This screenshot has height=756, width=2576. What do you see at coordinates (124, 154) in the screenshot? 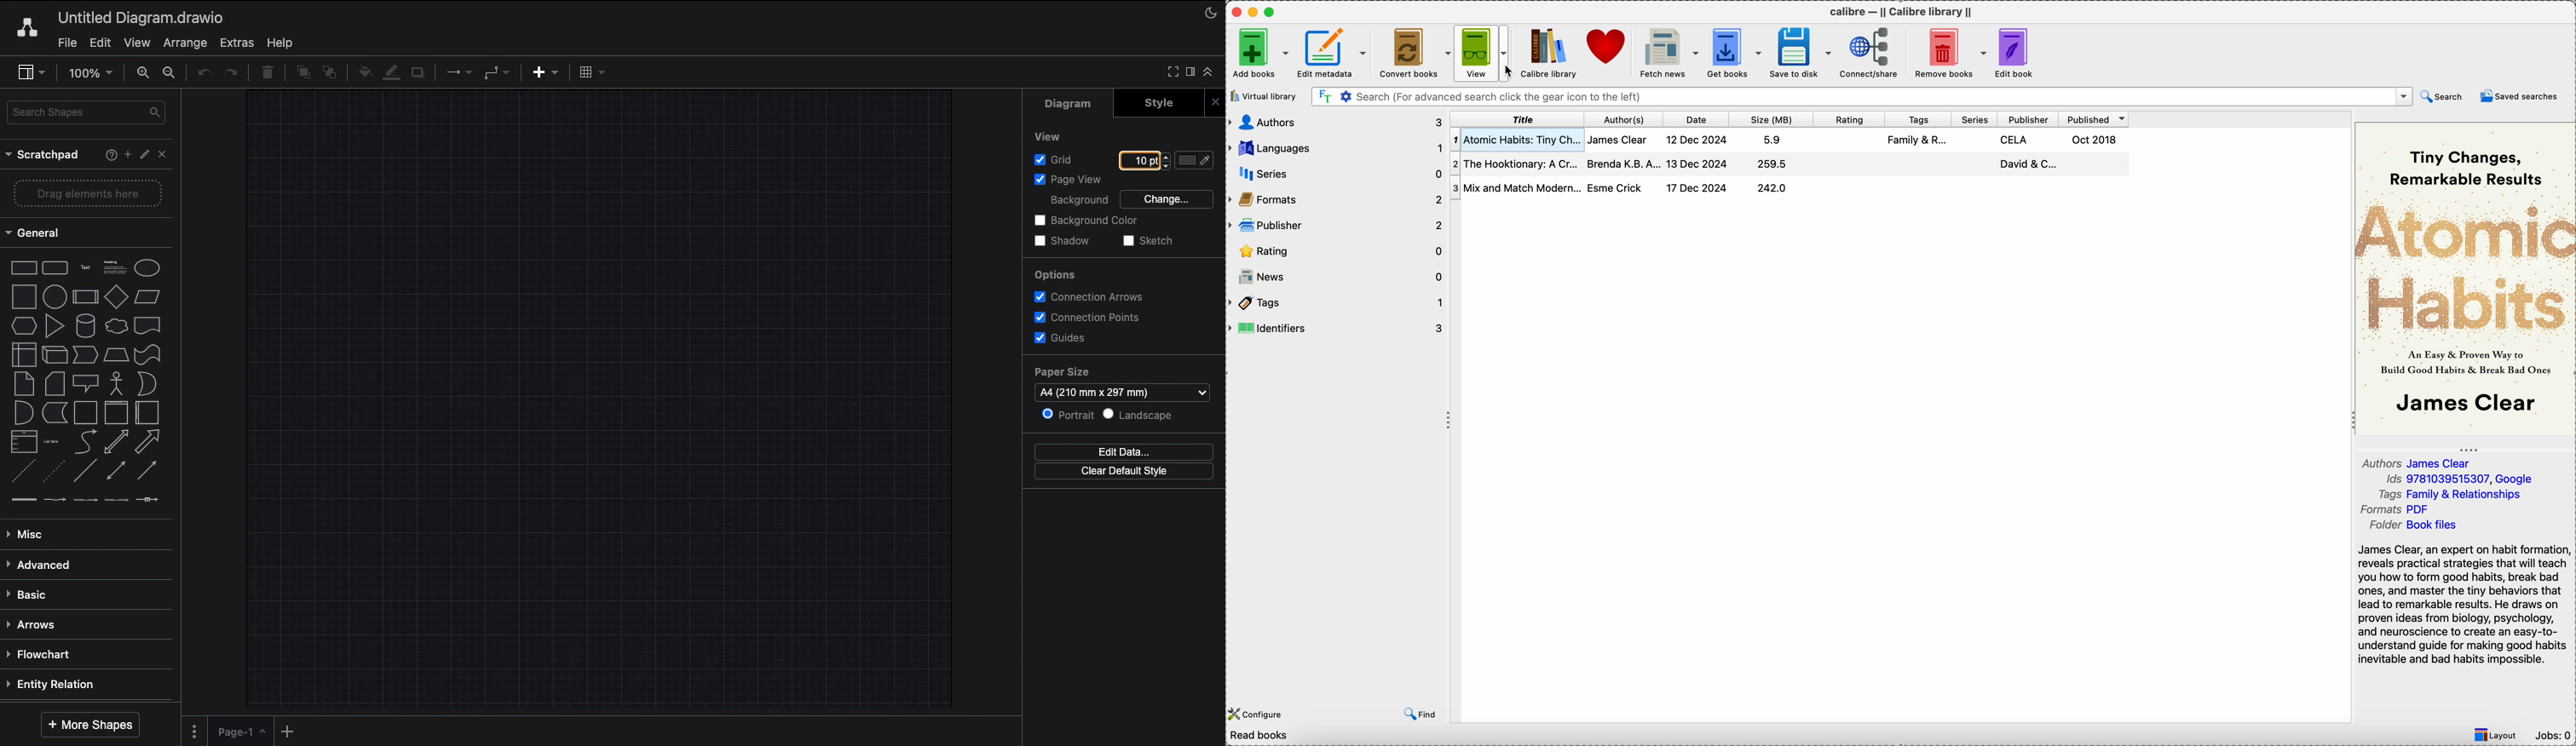
I see `Add` at bounding box center [124, 154].